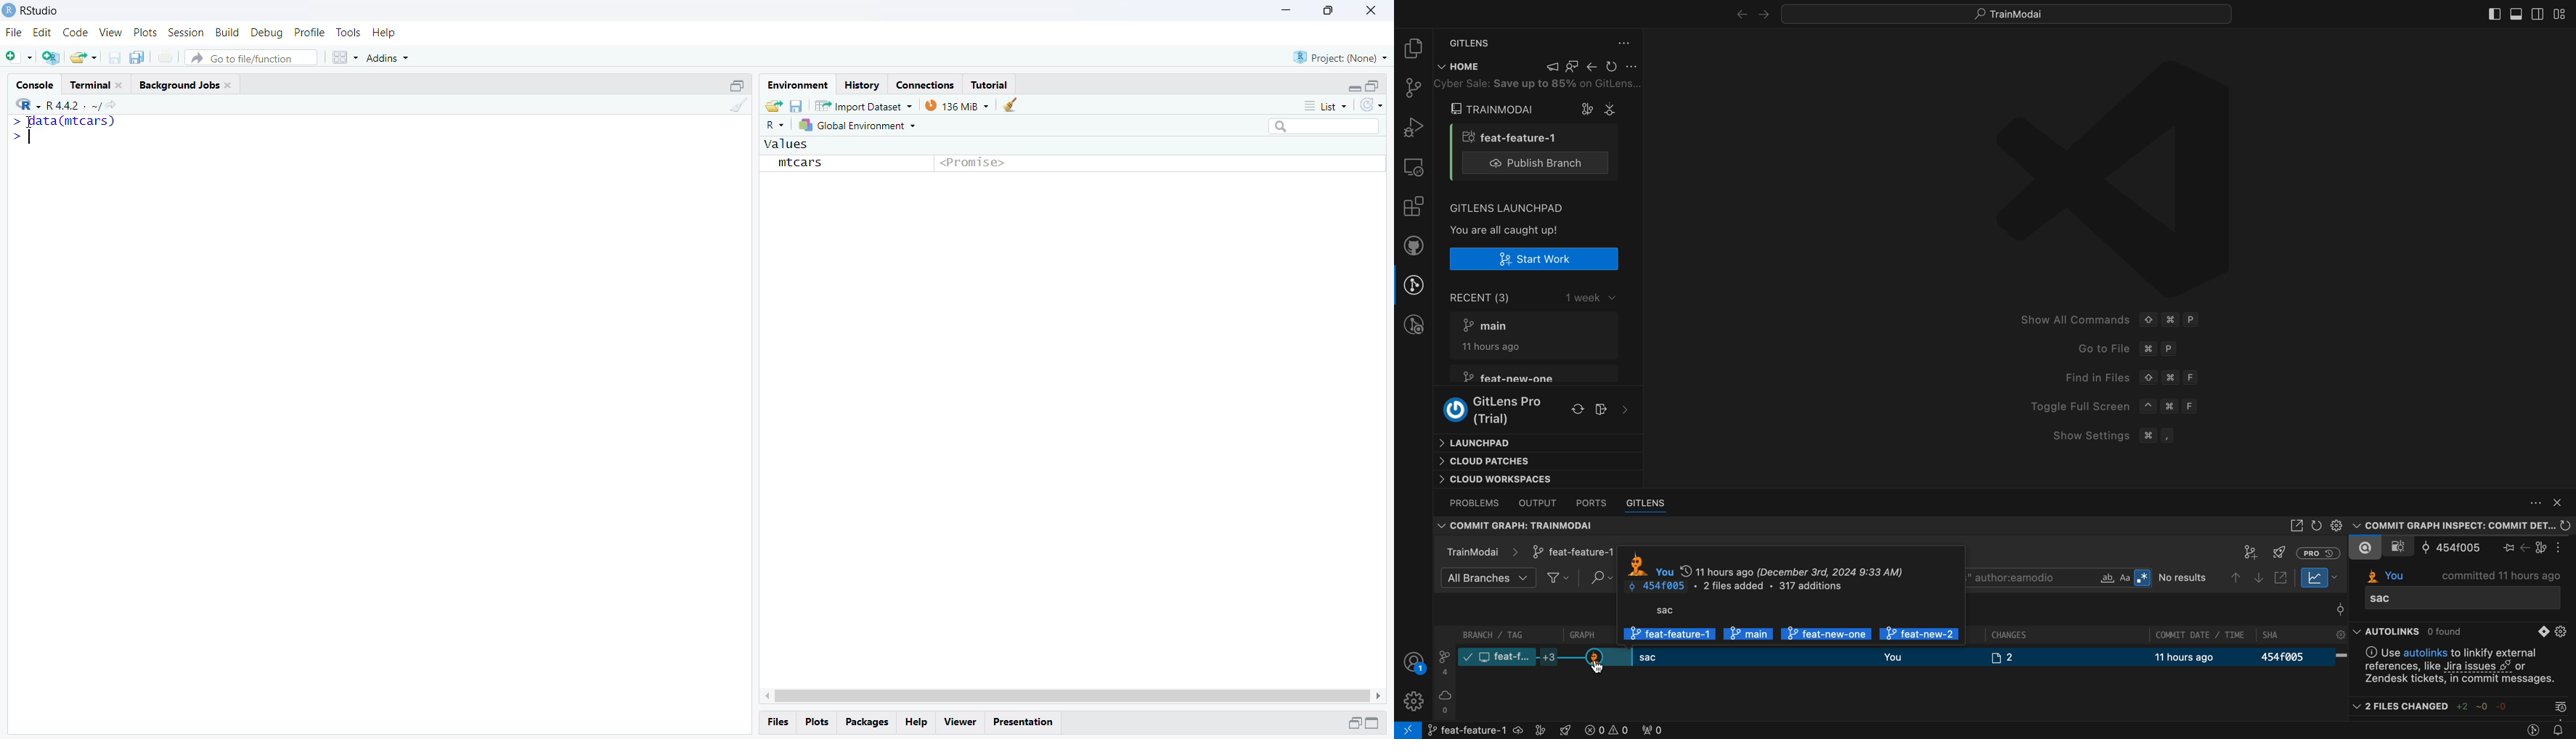  I want to click on Open an existing file (Ctrl + O), so click(85, 57).